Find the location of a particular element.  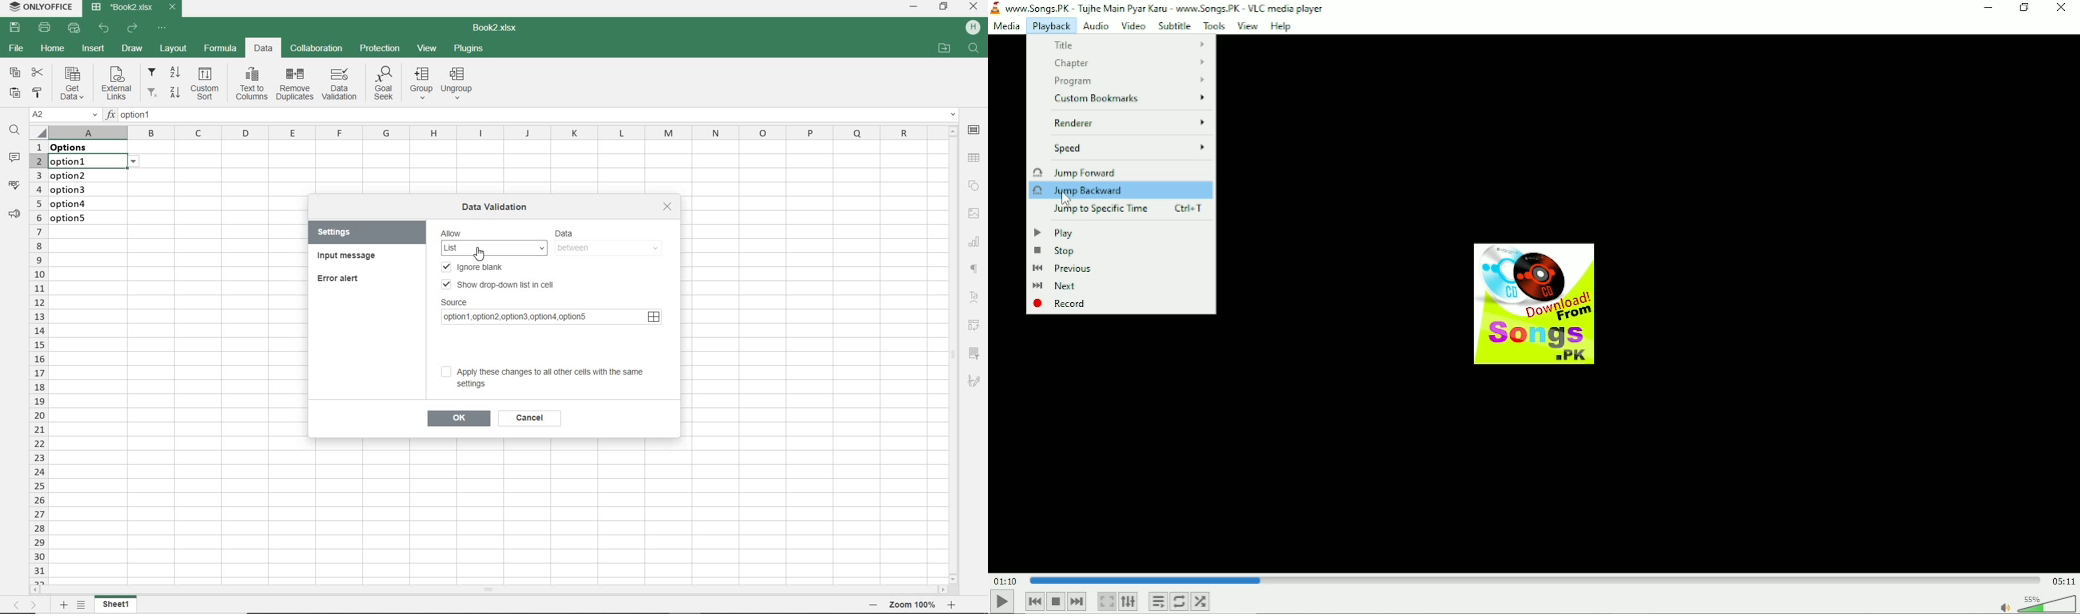

VIEW is located at coordinates (427, 48).